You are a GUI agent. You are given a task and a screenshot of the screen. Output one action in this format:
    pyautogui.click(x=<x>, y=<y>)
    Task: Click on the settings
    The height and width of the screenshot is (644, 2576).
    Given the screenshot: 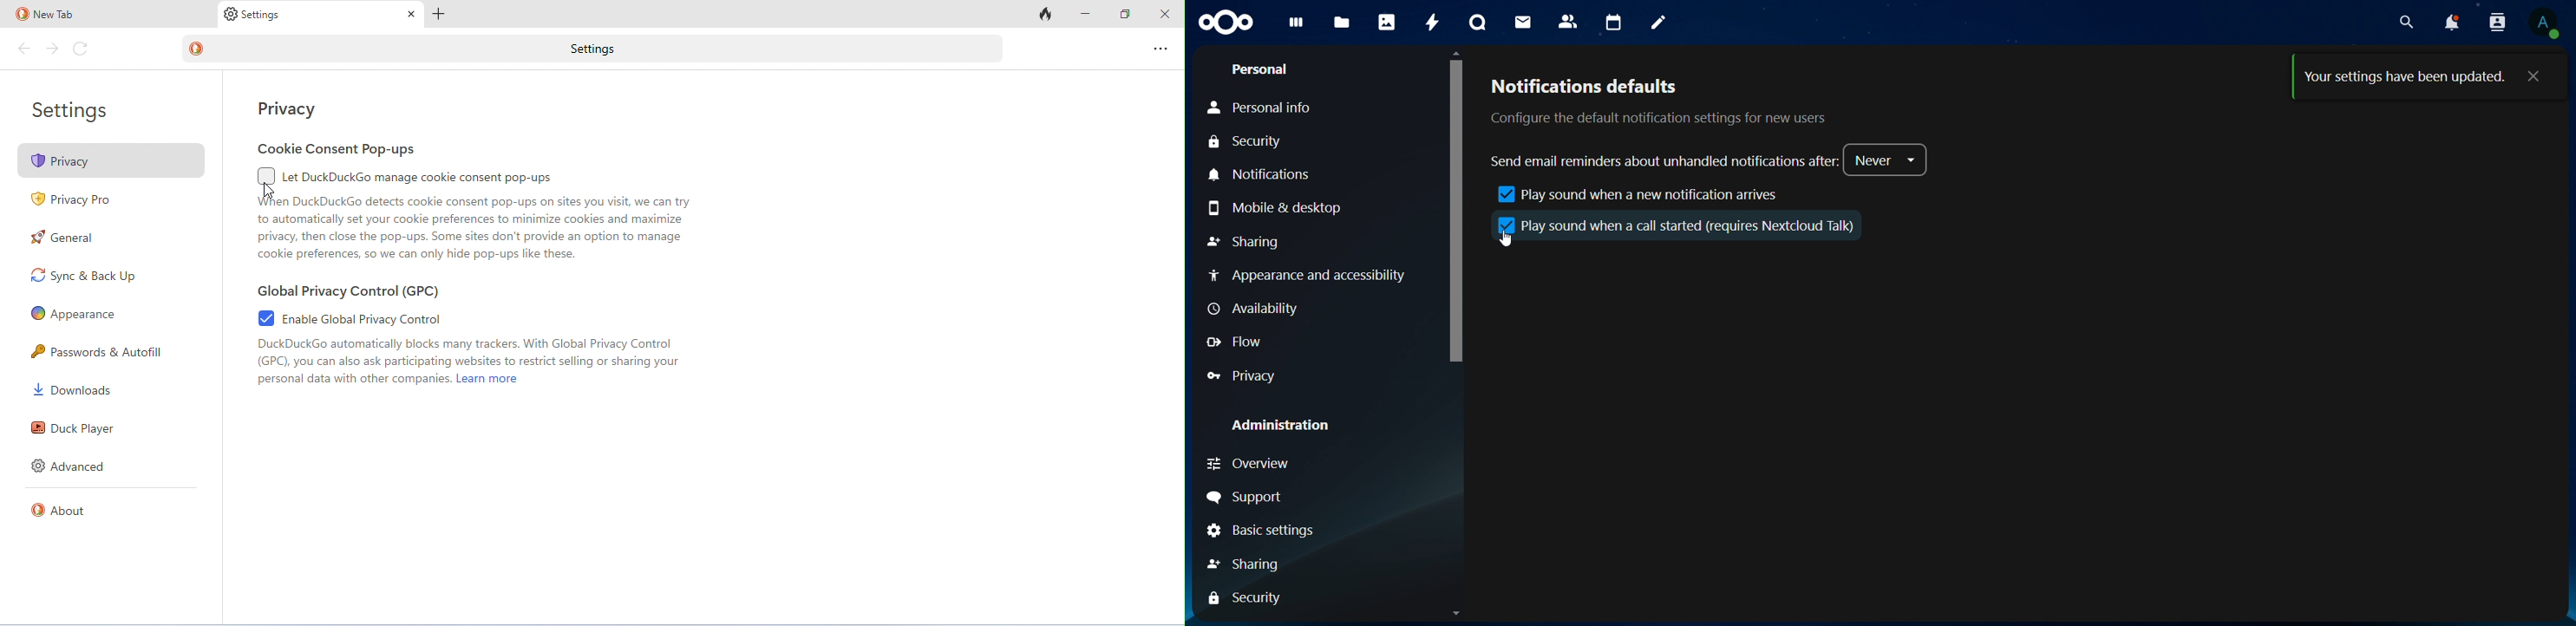 What is the action you would take?
    pyautogui.click(x=610, y=49)
    